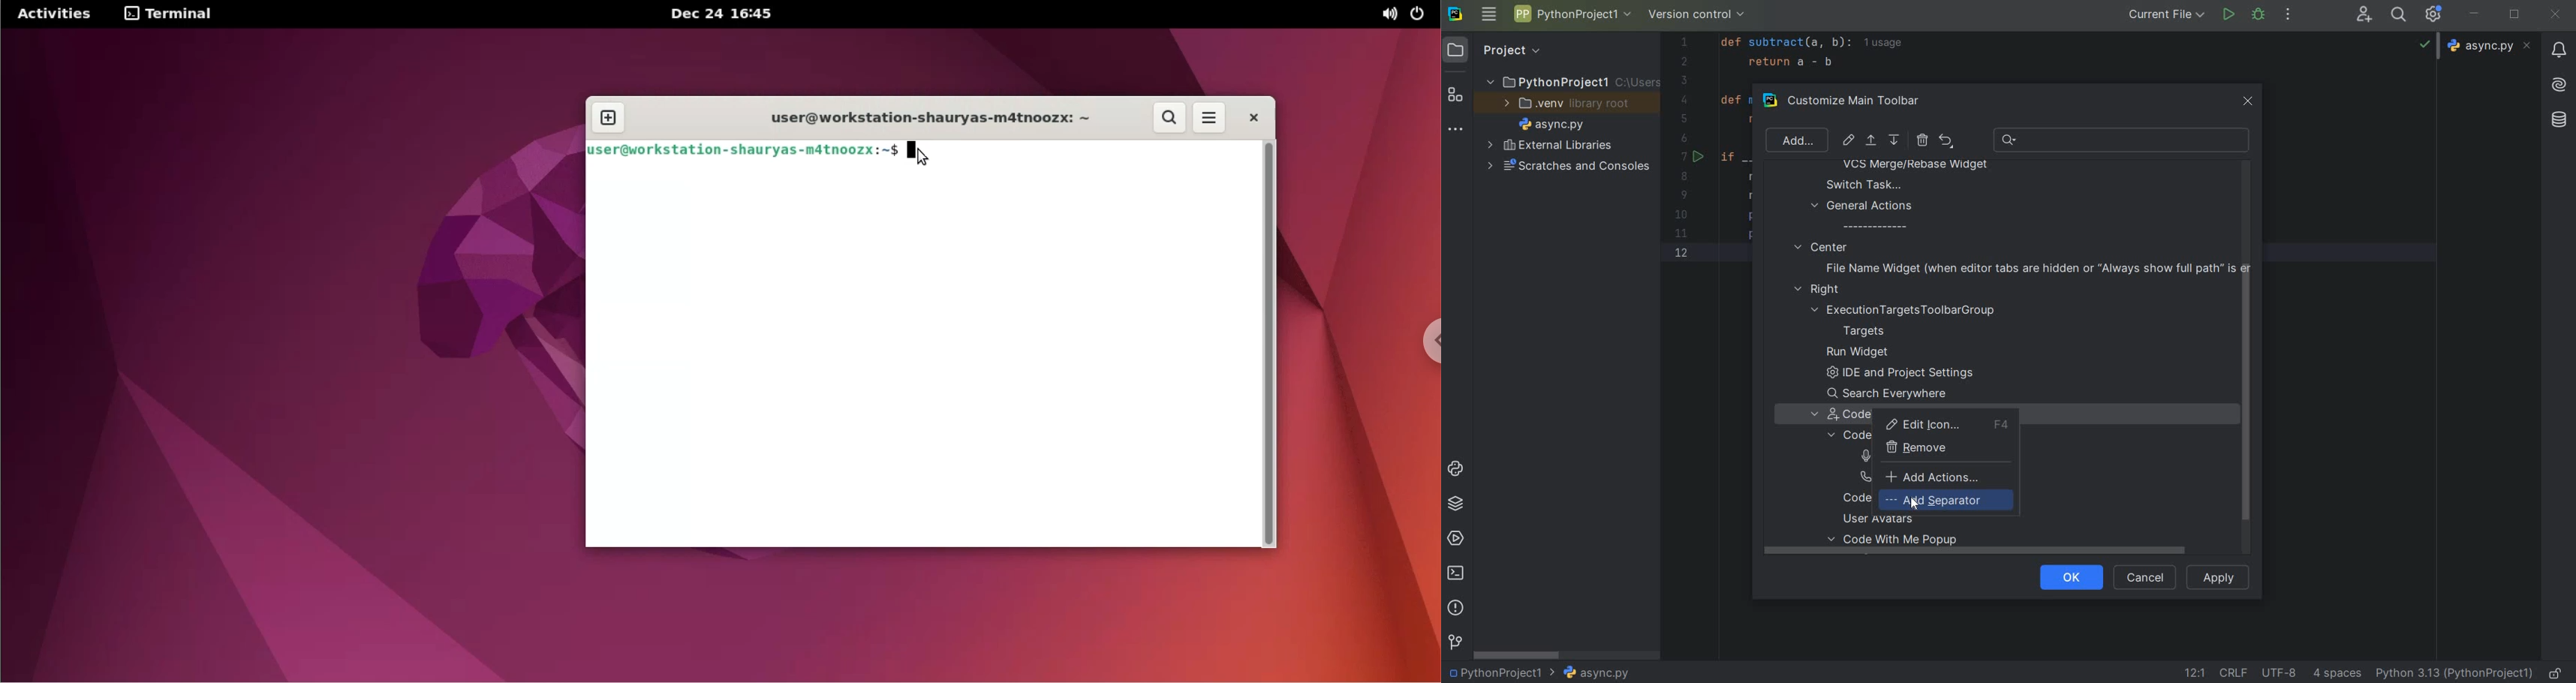  Describe the element at coordinates (2066, 576) in the screenshot. I see `ok` at that location.